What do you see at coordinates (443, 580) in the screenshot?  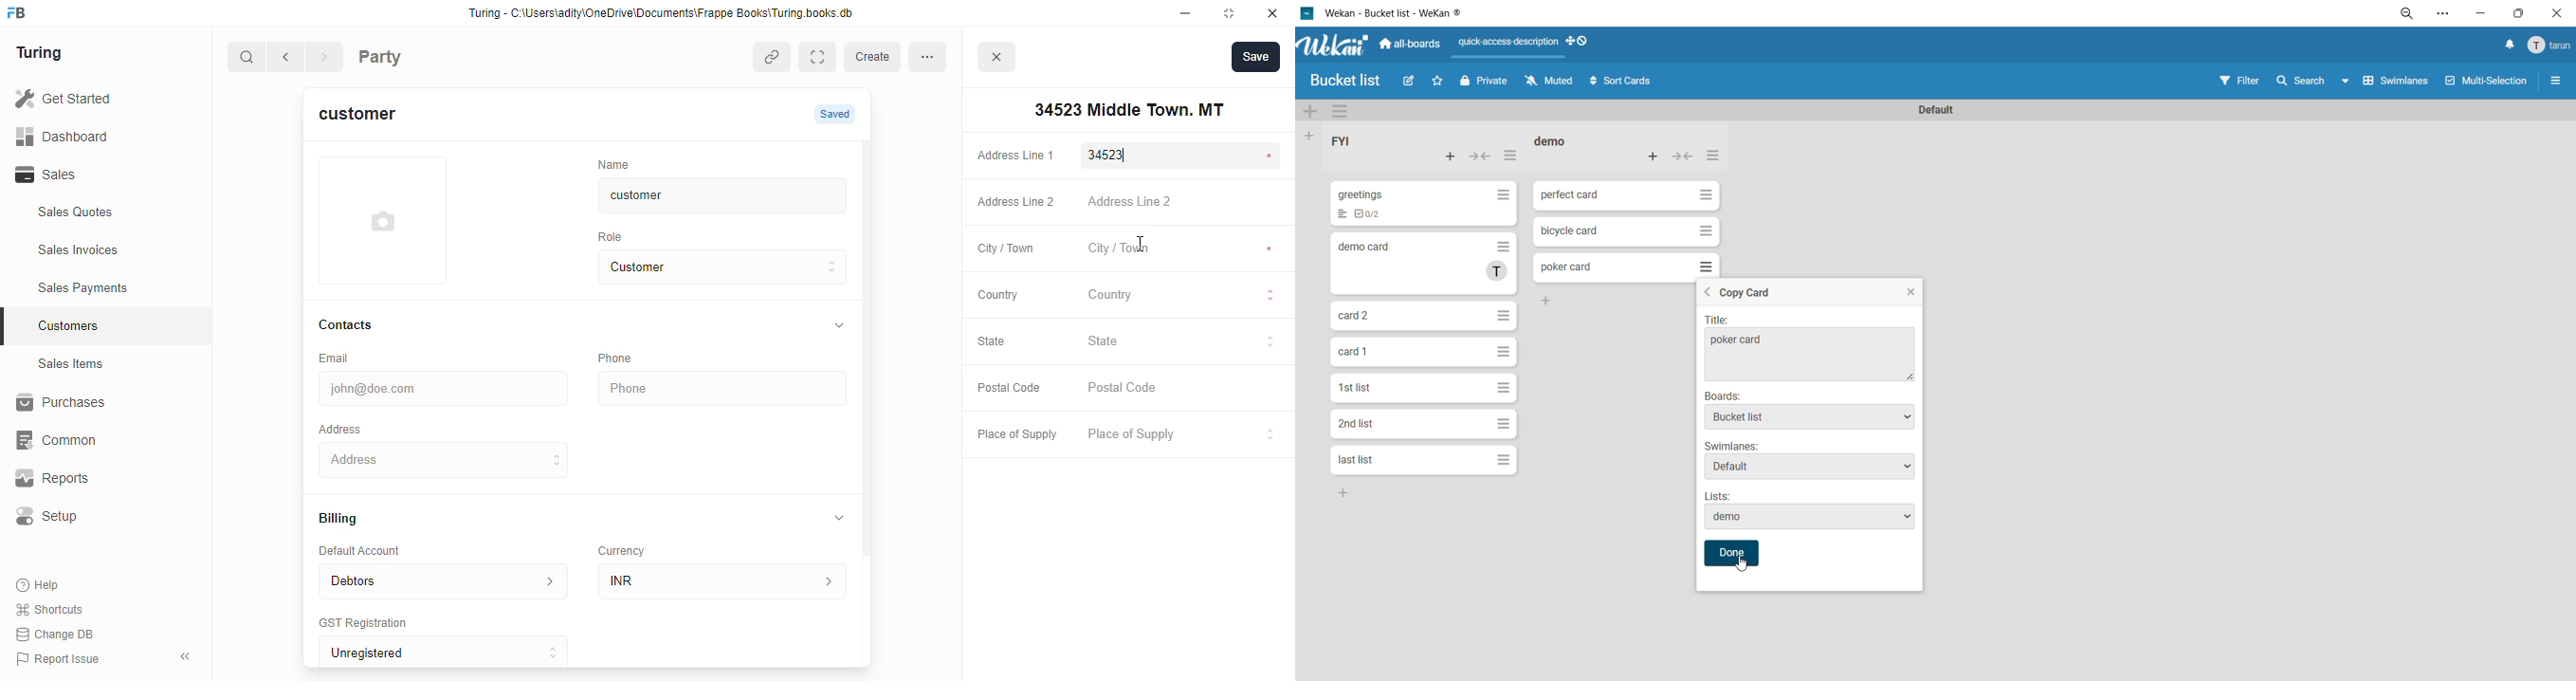 I see `Debtors` at bounding box center [443, 580].